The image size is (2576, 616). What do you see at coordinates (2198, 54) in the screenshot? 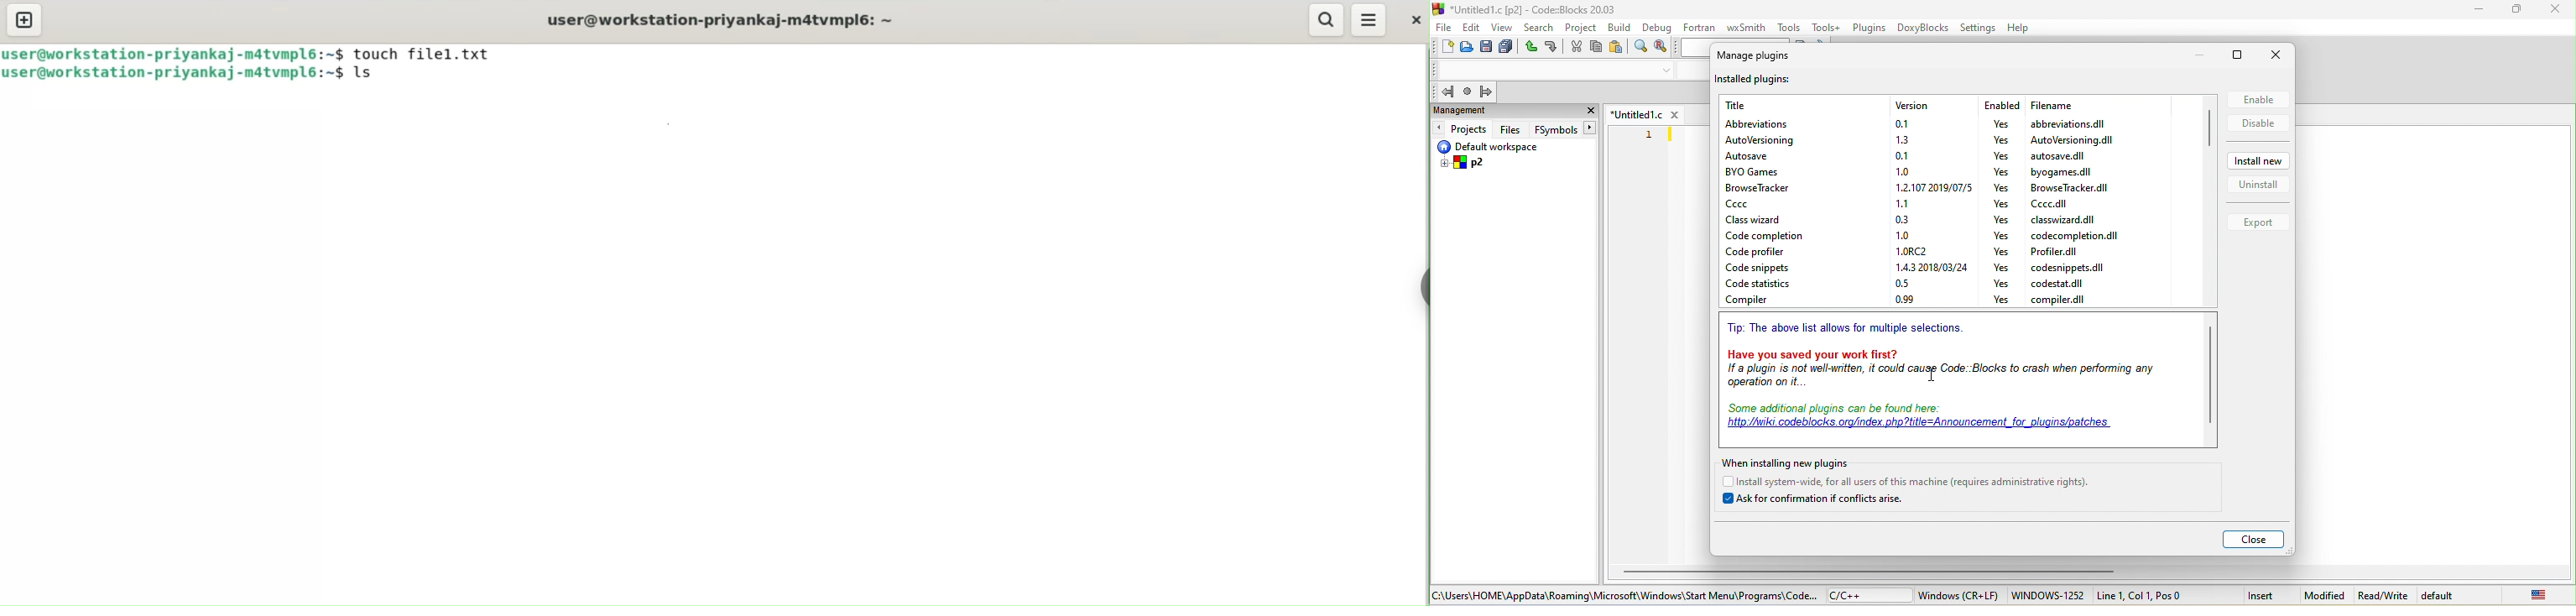
I see `minimize` at bounding box center [2198, 54].